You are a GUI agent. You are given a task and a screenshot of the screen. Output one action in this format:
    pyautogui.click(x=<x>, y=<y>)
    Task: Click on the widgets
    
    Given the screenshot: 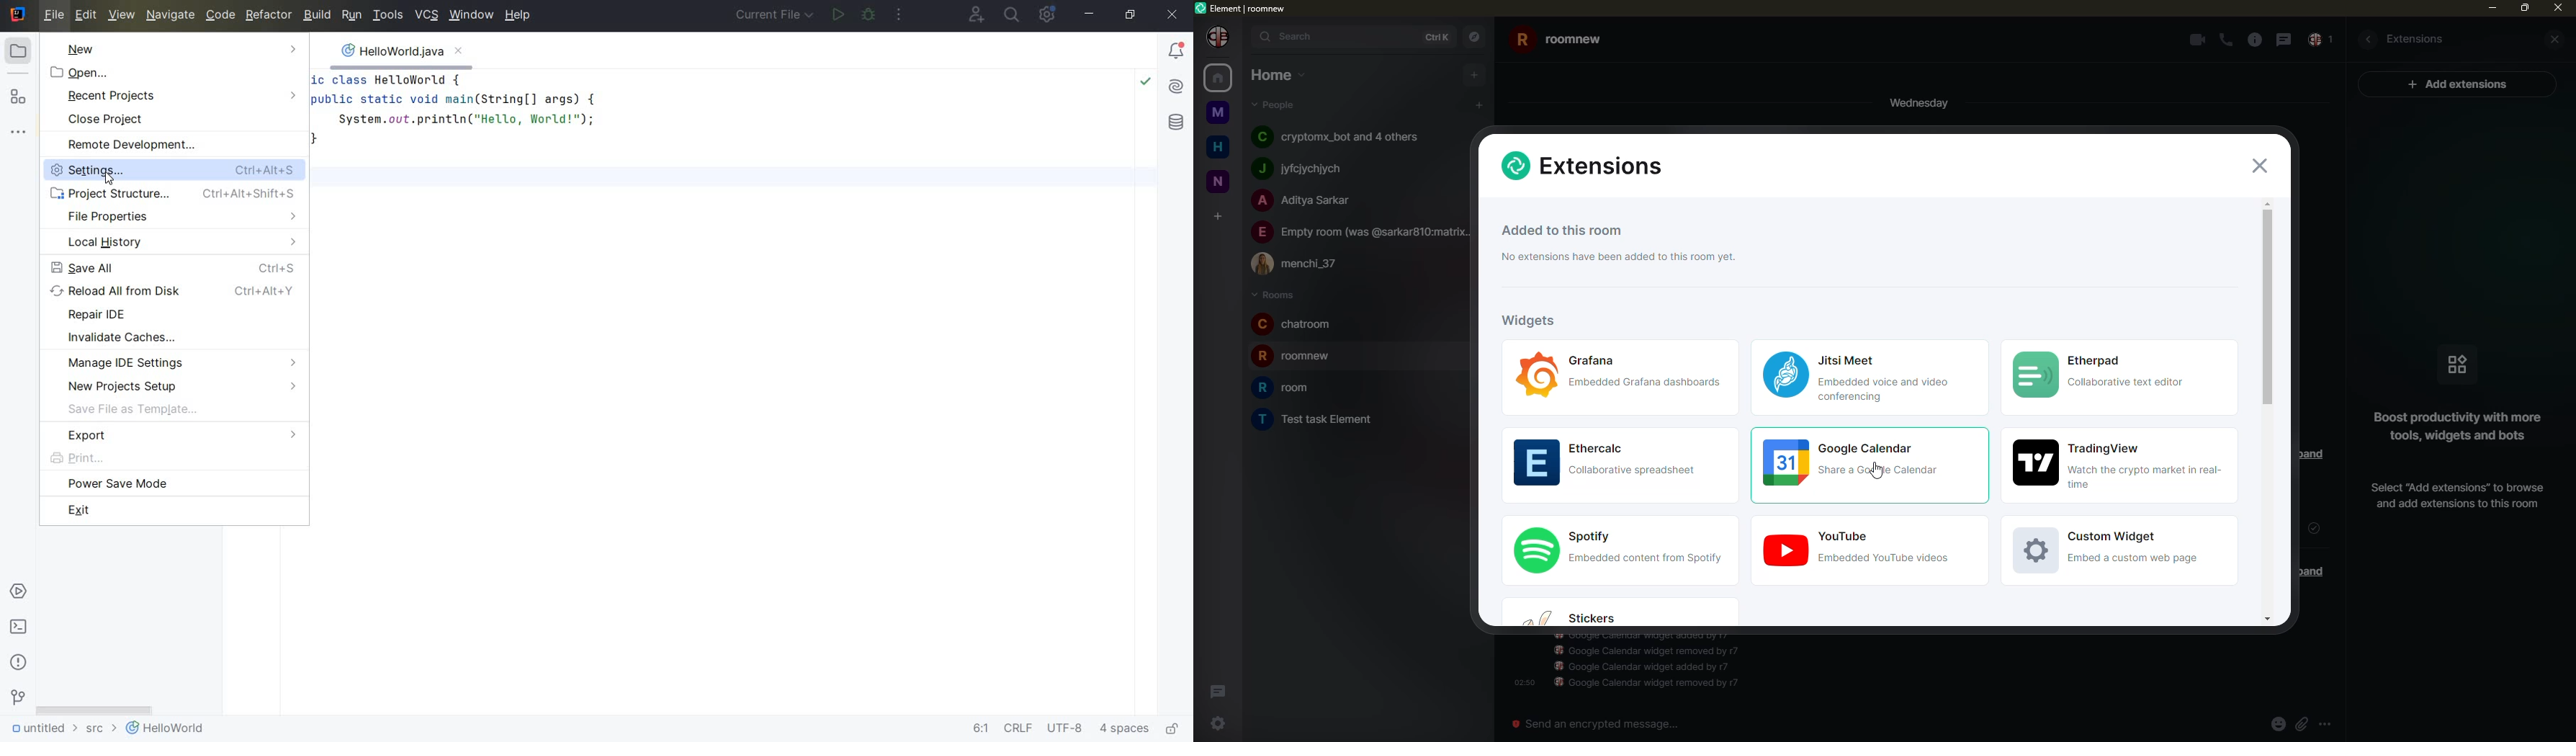 What is the action you would take?
    pyautogui.click(x=1617, y=549)
    